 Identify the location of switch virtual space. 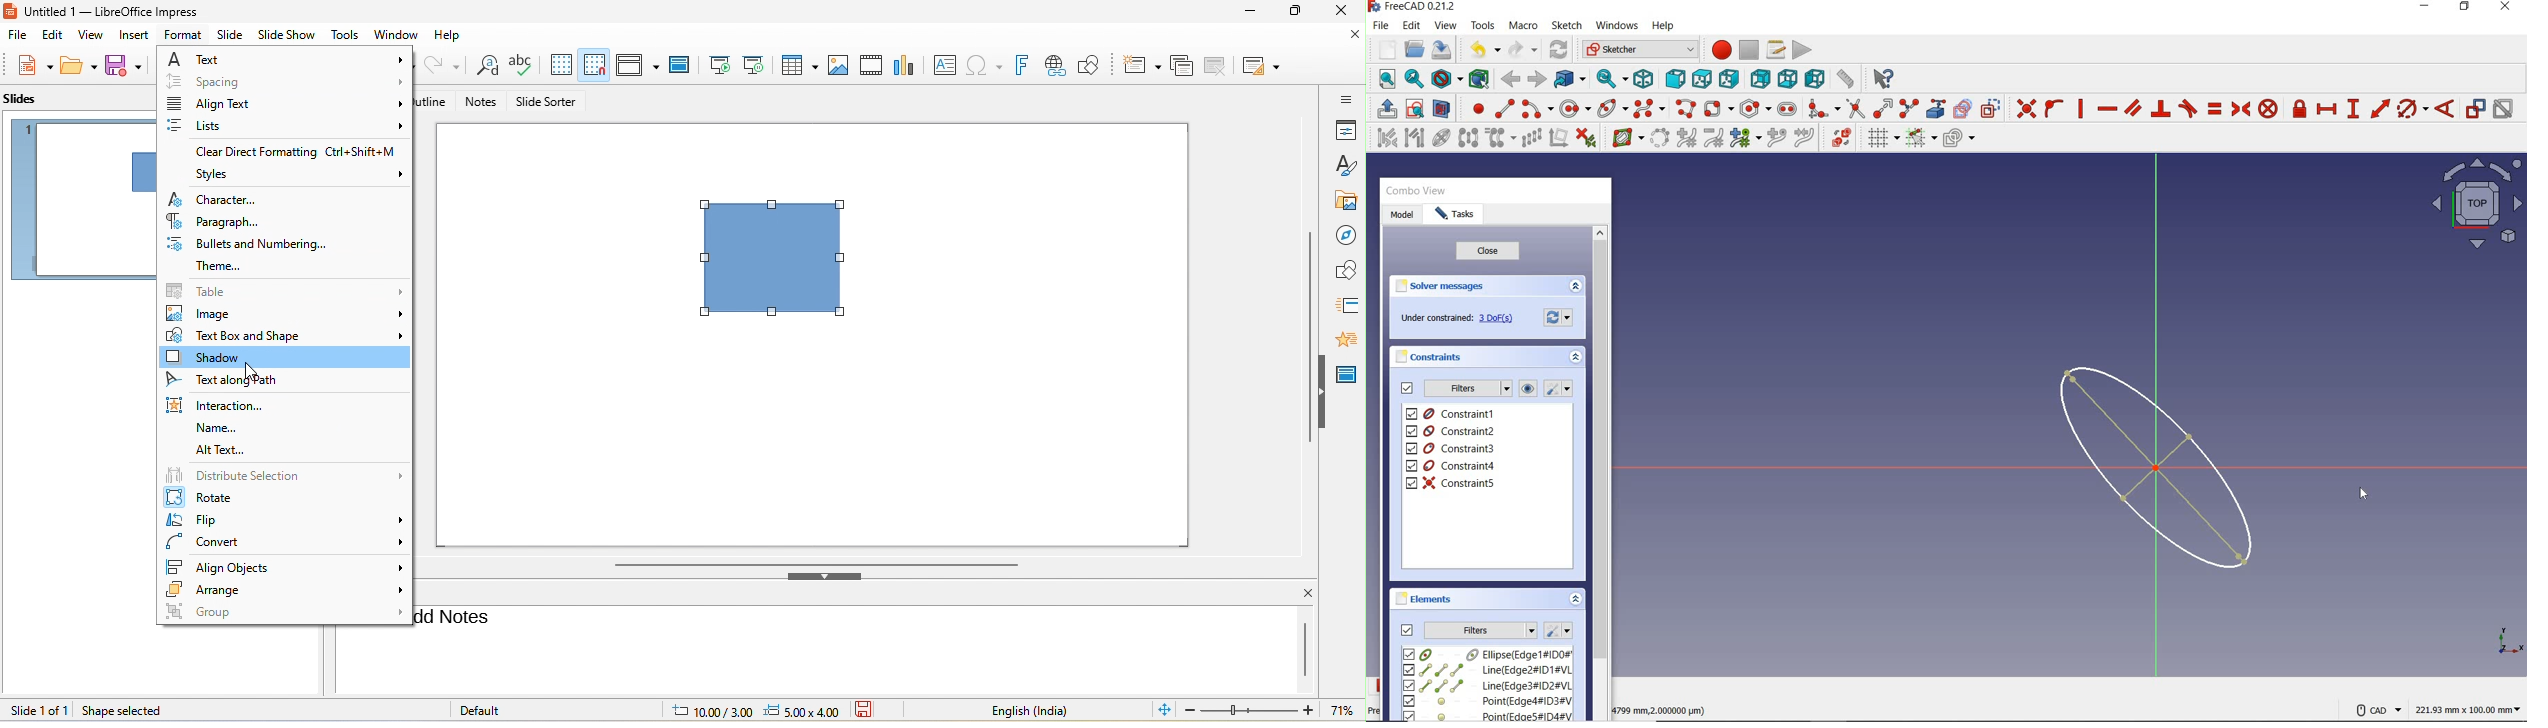
(1841, 138).